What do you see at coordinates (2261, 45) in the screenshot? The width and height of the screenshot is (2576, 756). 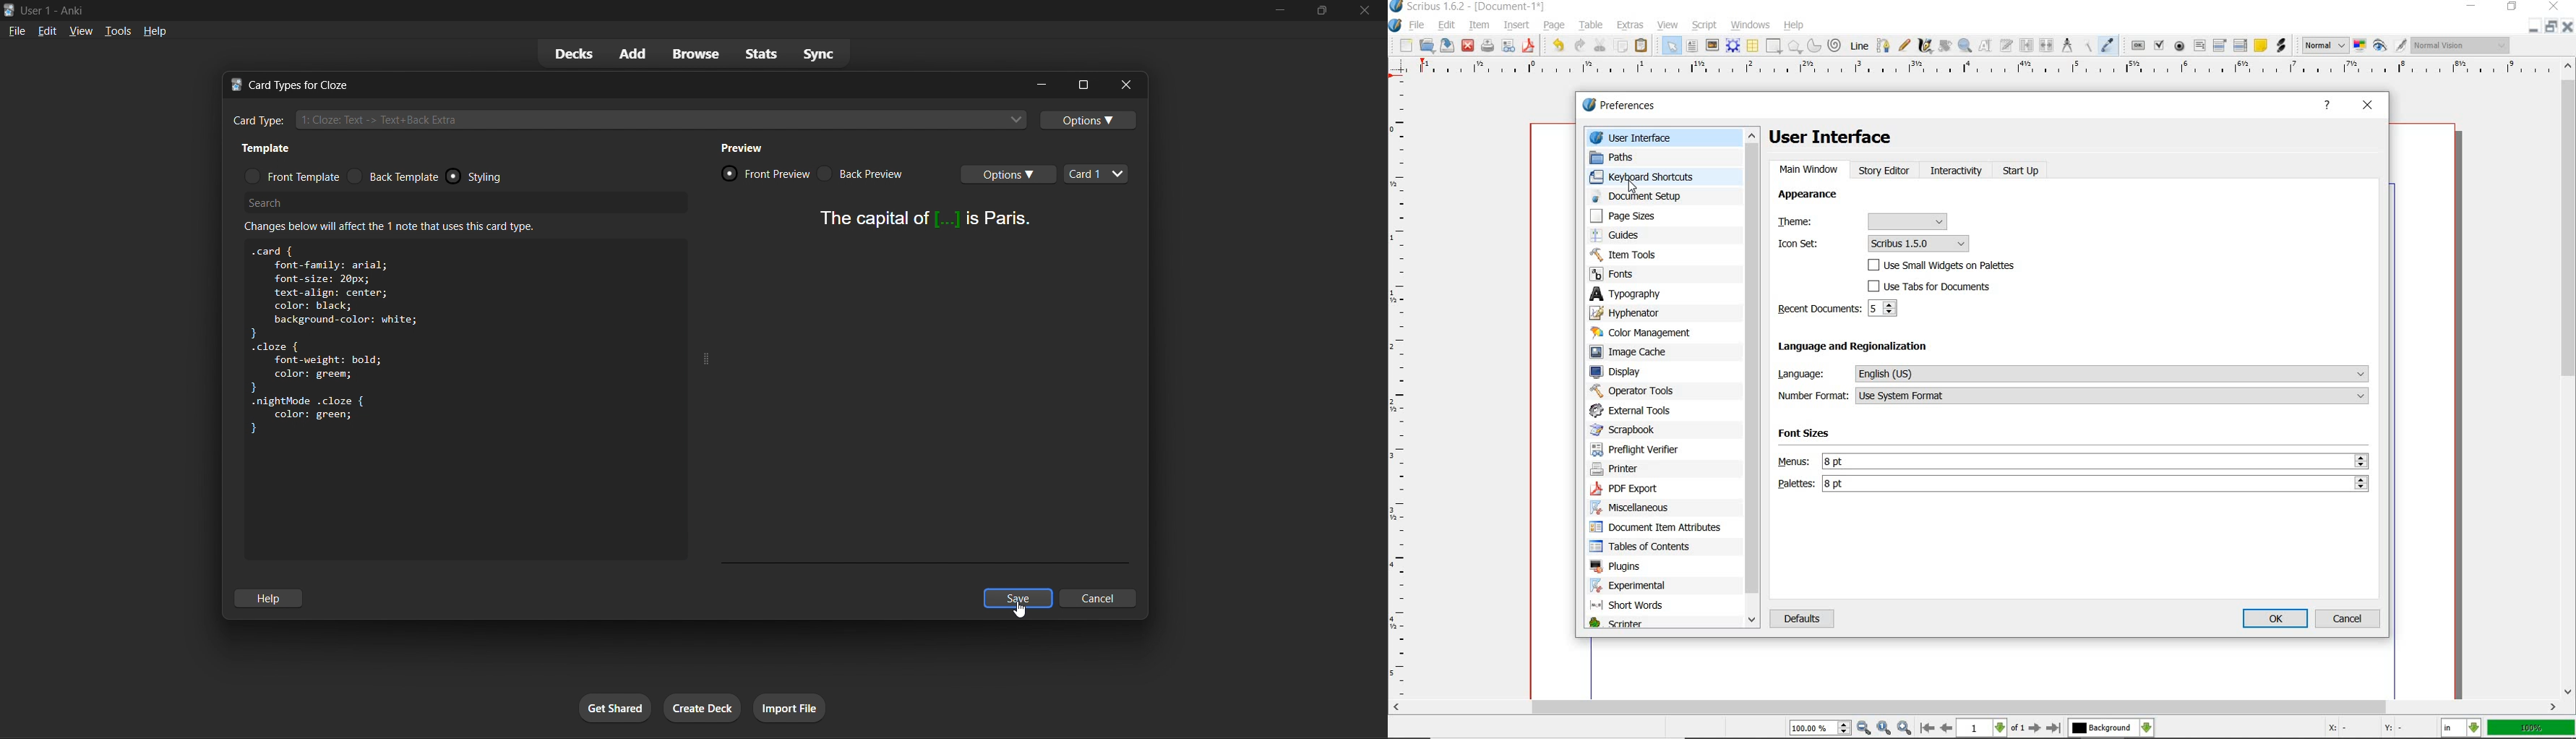 I see `text annotation` at bounding box center [2261, 45].